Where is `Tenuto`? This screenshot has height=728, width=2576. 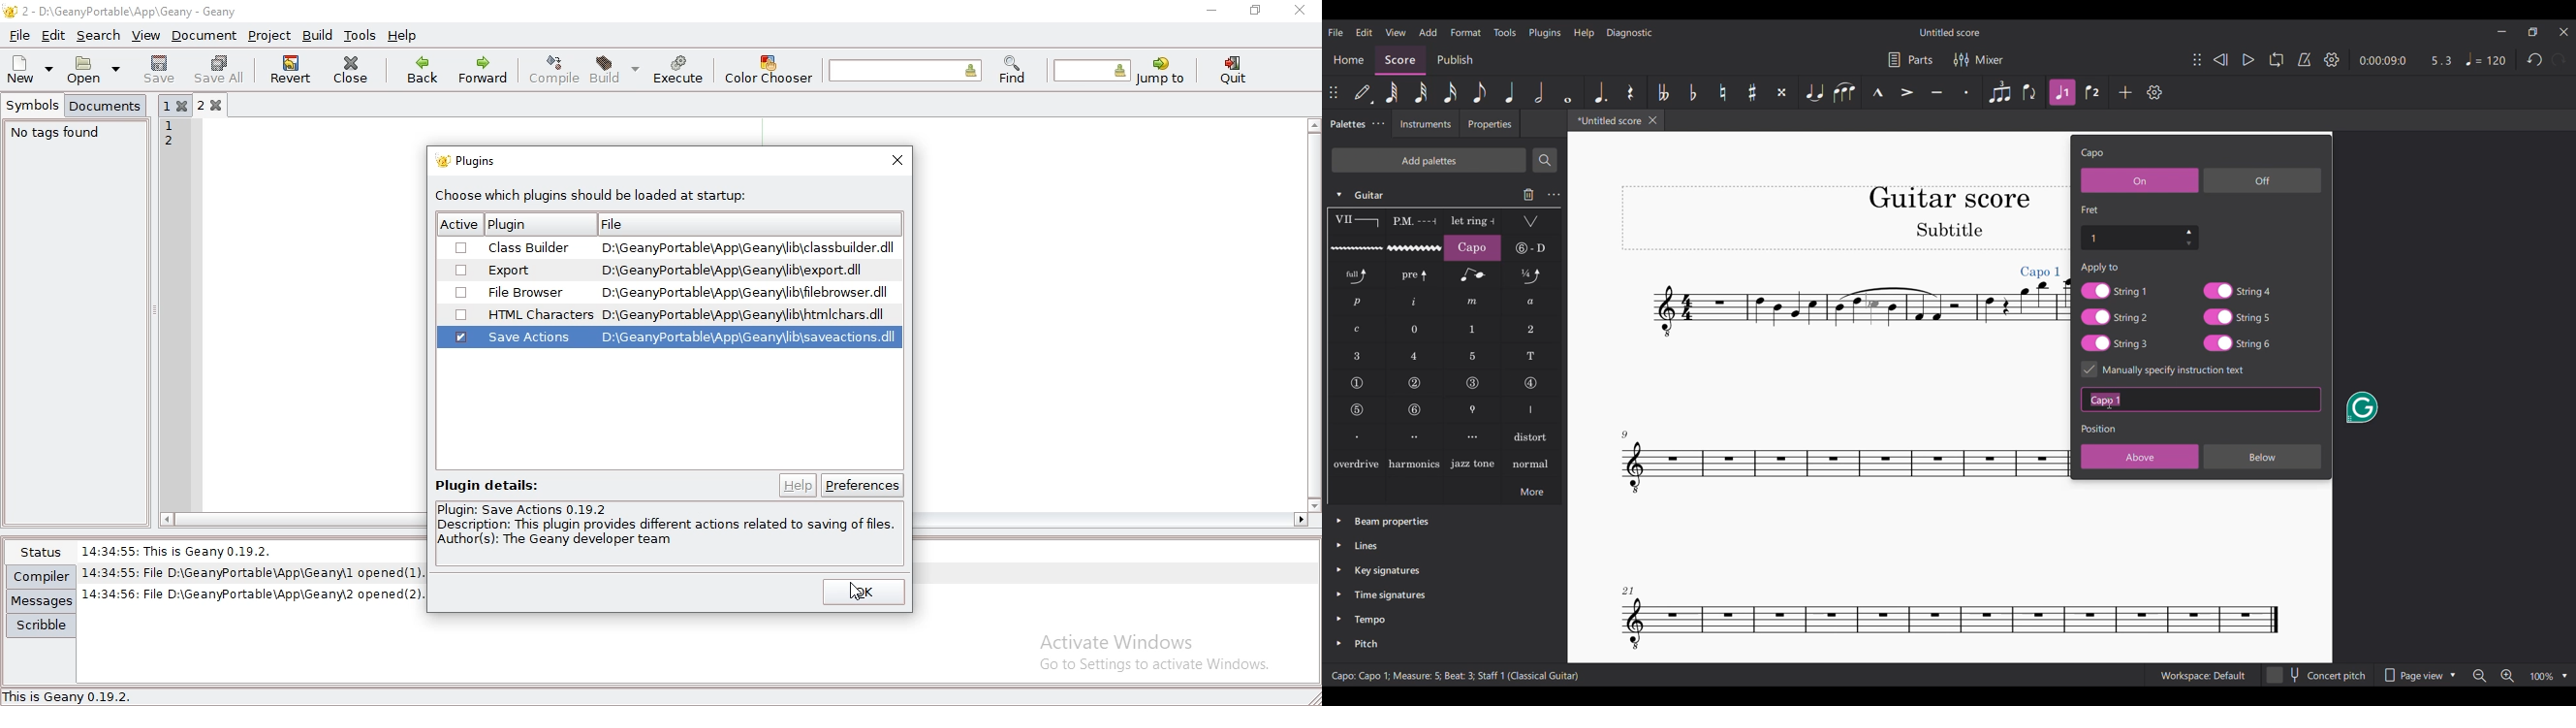
Tenuto is located at coordinates (1937, 92).